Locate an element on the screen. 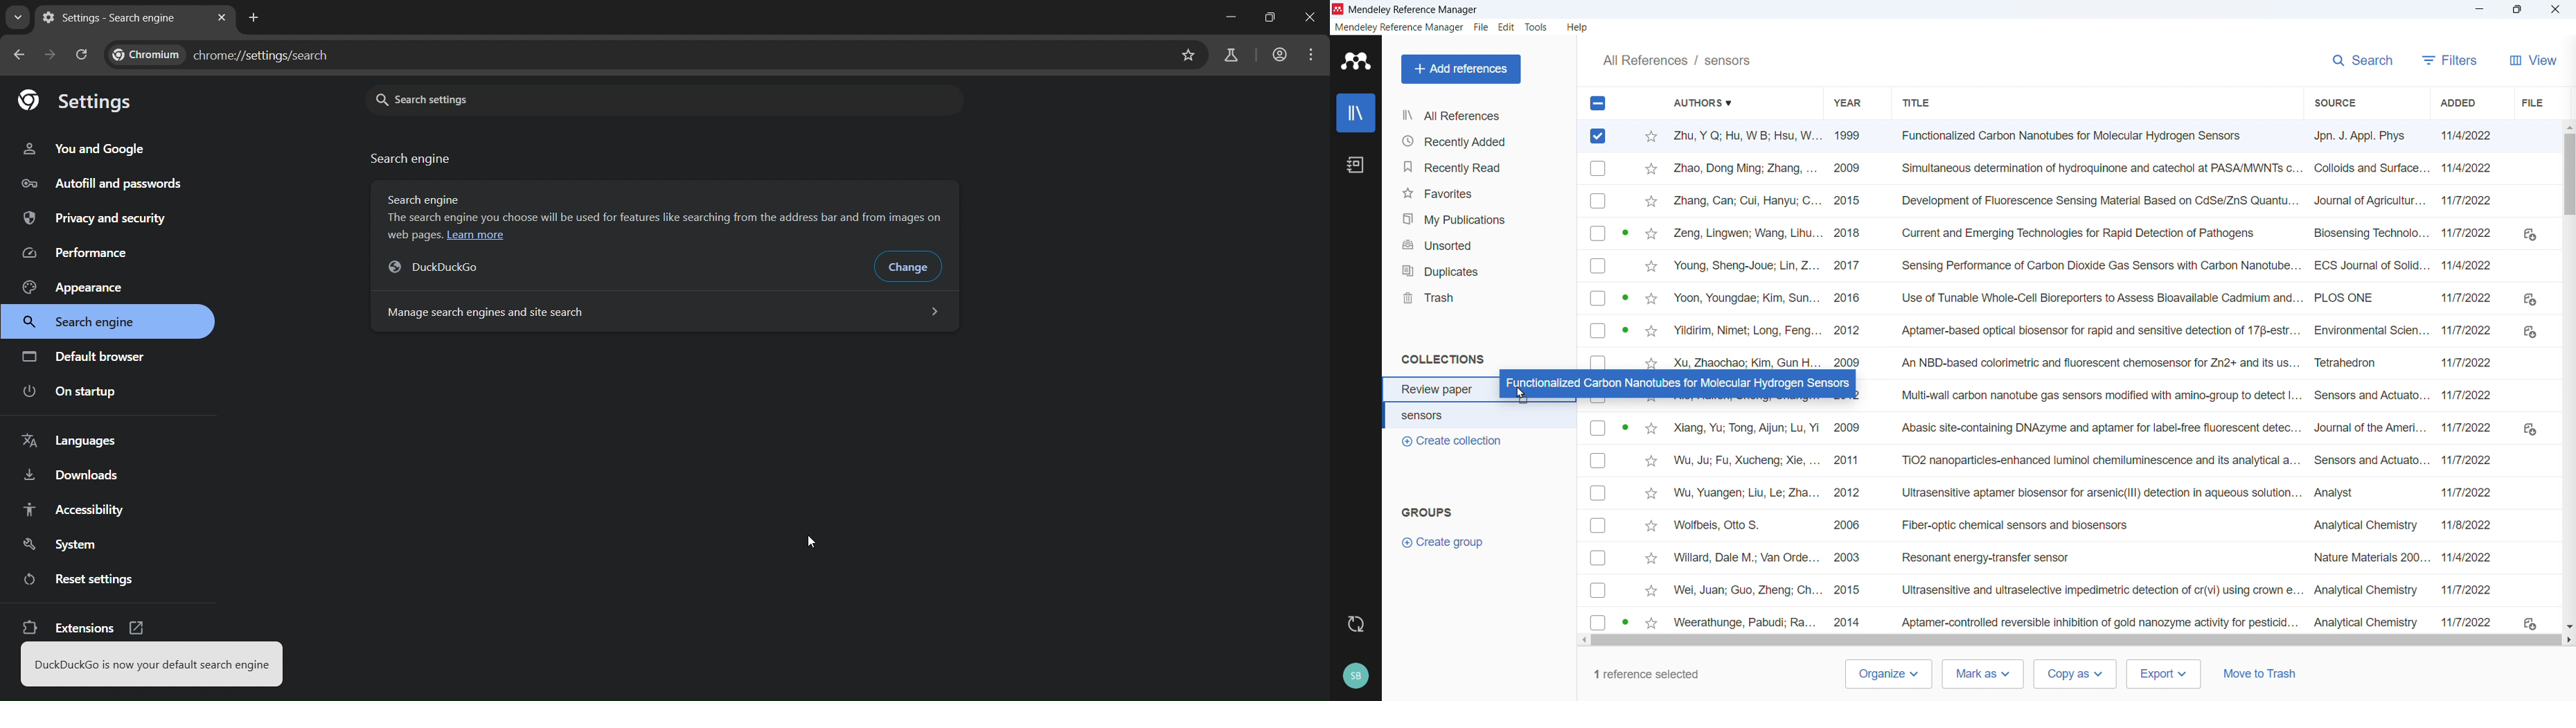 The width and height of the screenshot is (2576, 728). Sort by title  is located at coordinates (1917, 103).